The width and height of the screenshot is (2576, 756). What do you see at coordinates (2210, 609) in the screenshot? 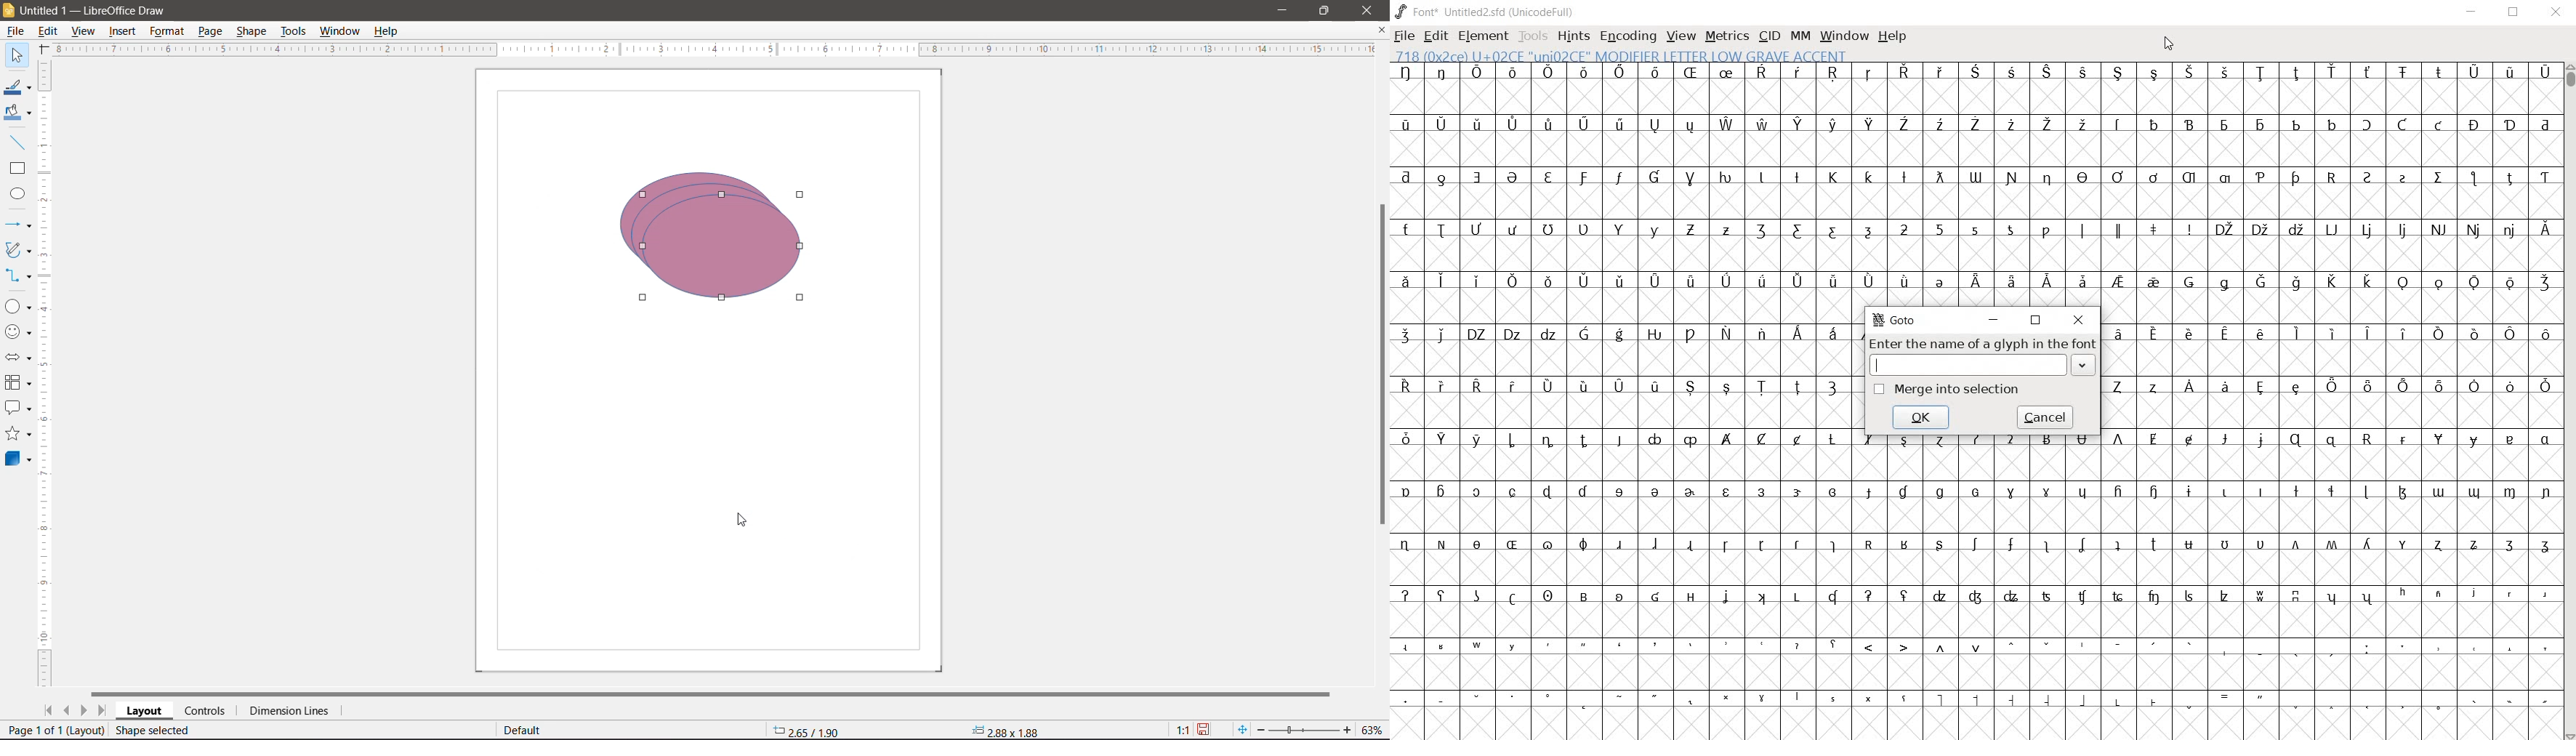
I see `glyph characters` at bounding box center [2210, 609].